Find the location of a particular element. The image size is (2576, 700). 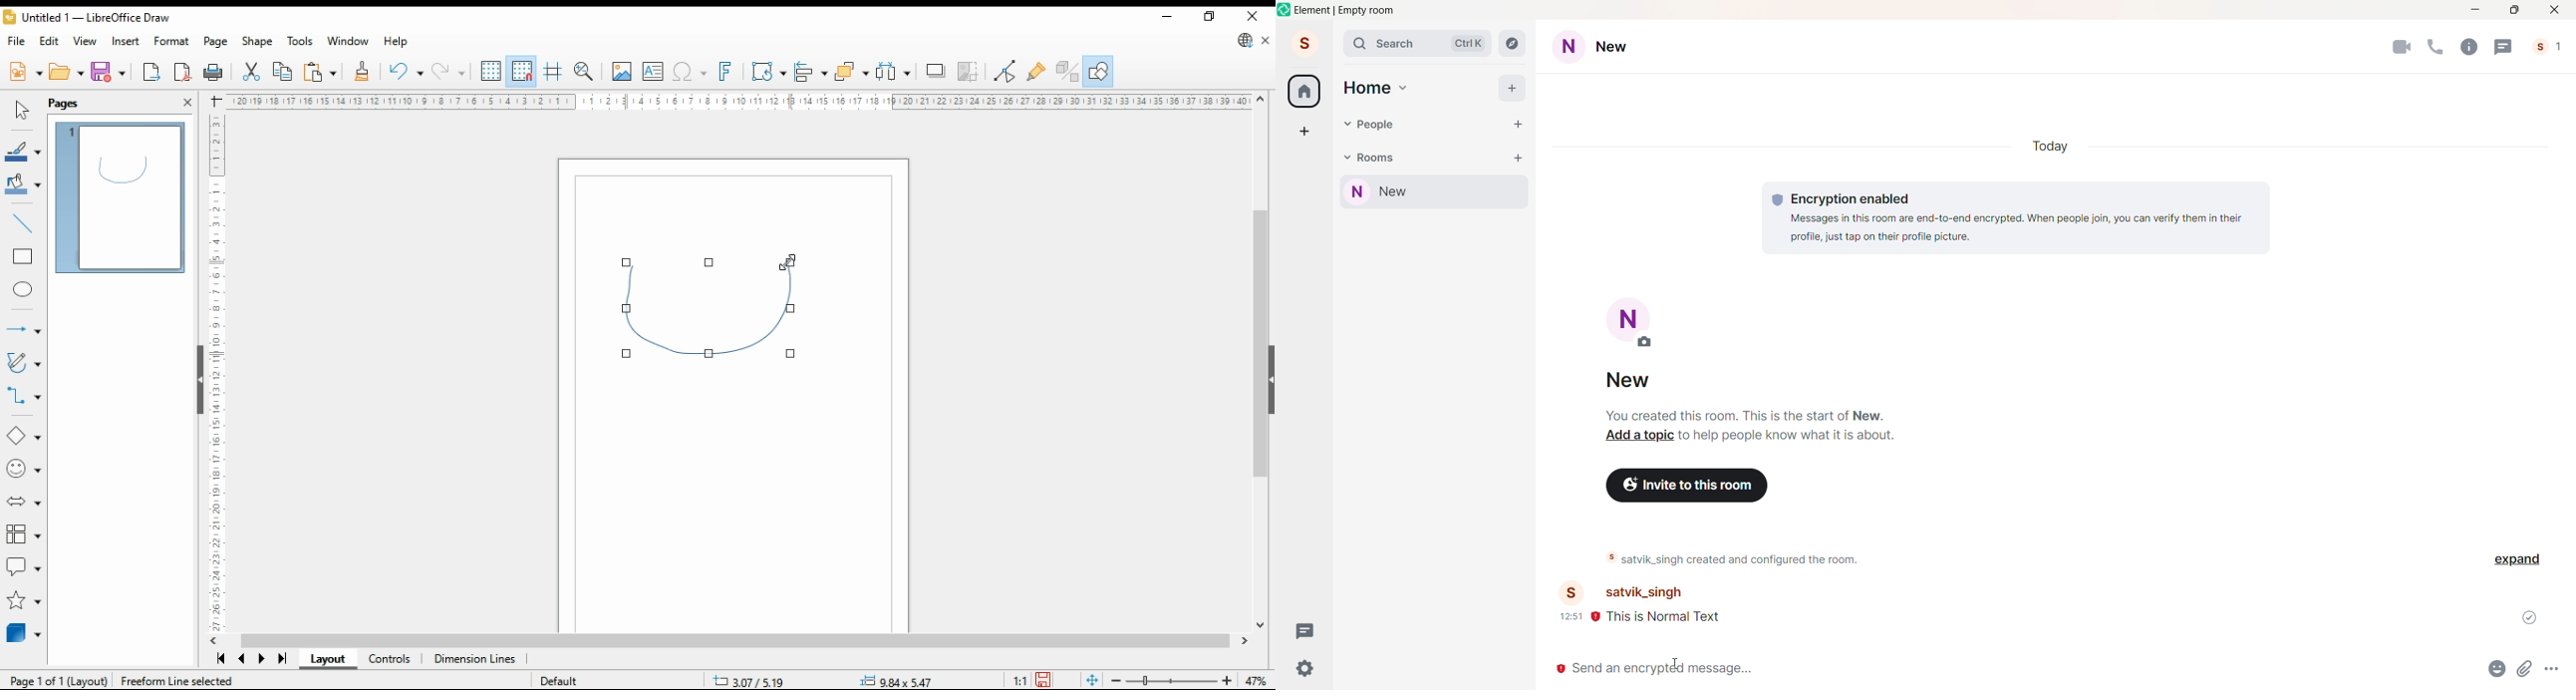

copy is located at coordinates (281, 73).